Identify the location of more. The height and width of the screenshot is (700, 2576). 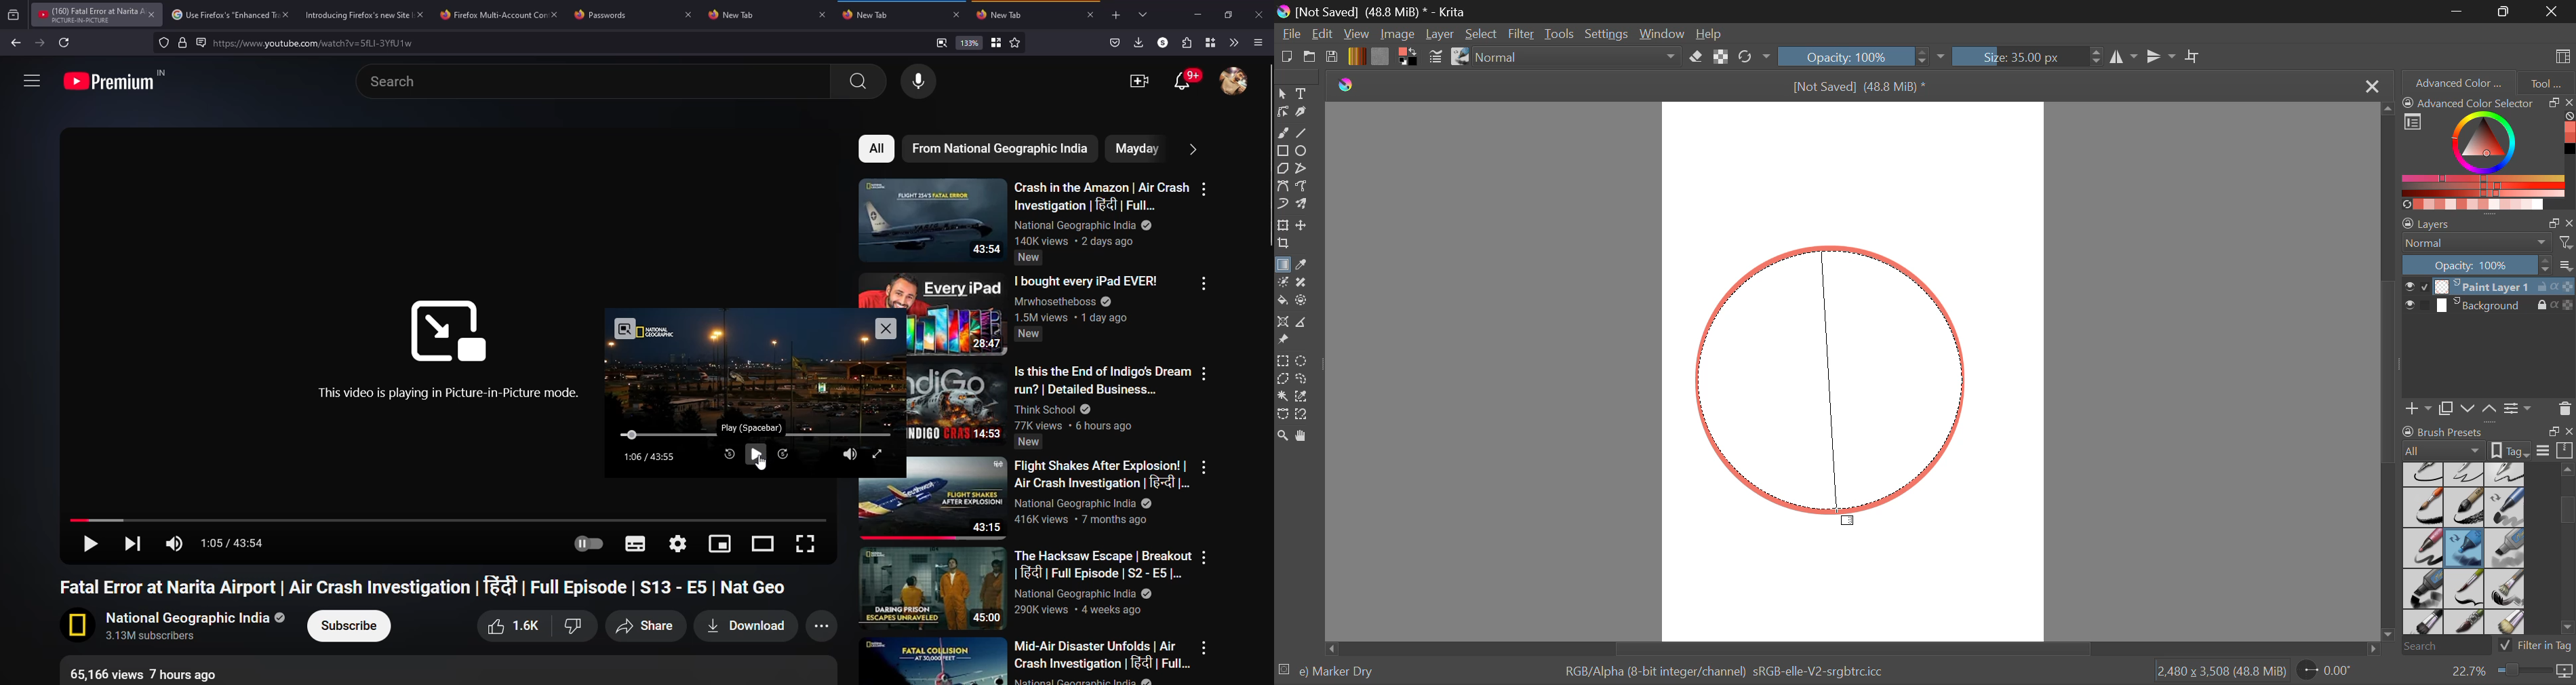
(1204, 557).